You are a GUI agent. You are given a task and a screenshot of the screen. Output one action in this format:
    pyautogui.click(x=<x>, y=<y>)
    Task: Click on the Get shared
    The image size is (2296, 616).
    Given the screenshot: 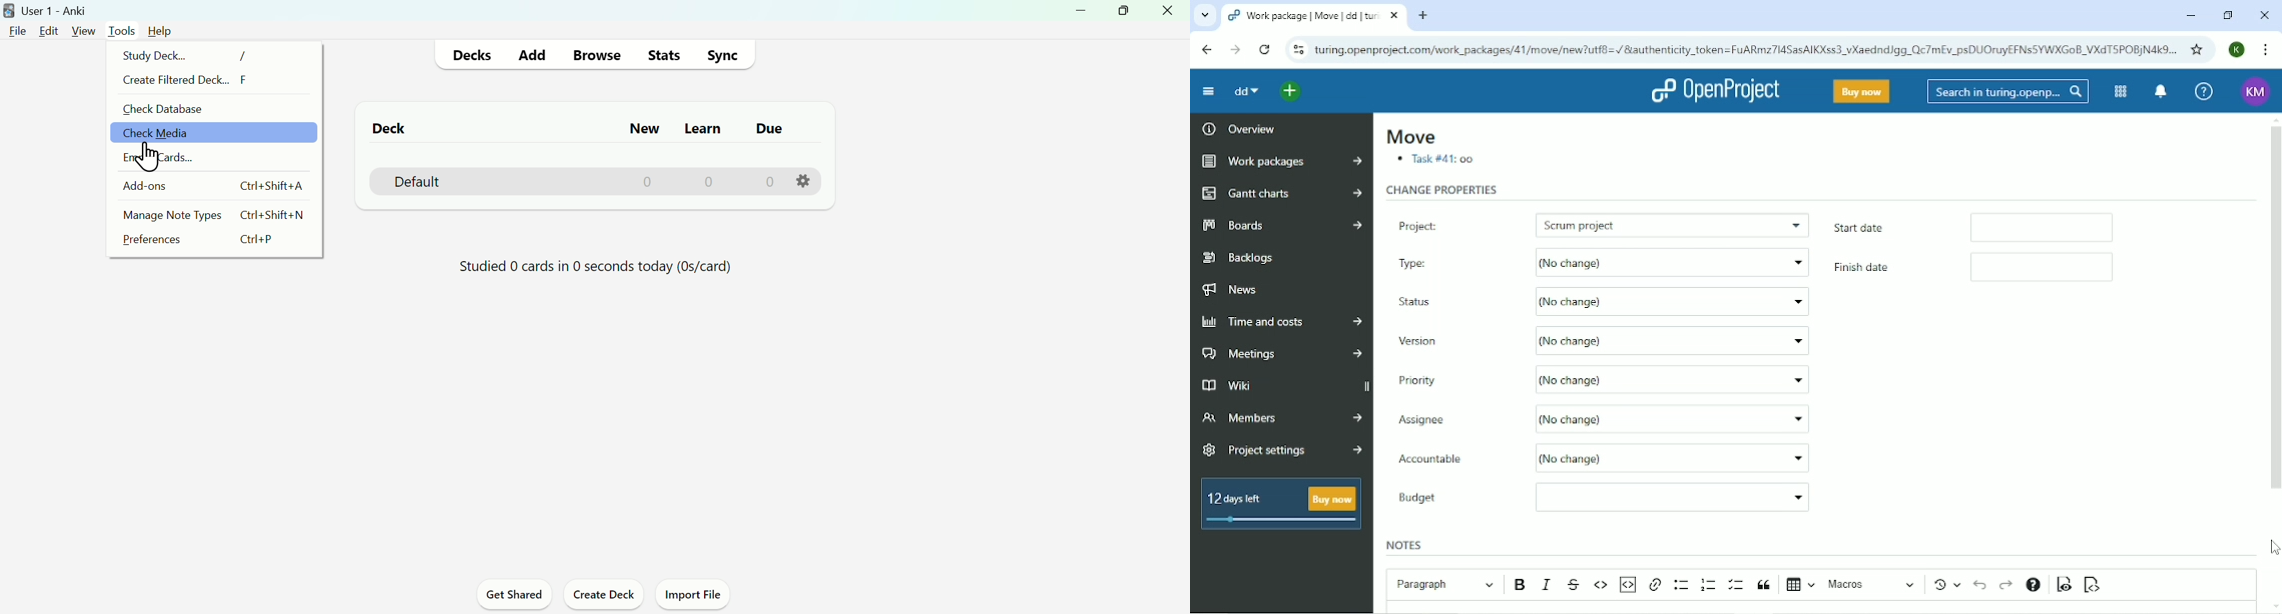 What is the action you would take?
    pyautogui.click(x=514, y=593)
    